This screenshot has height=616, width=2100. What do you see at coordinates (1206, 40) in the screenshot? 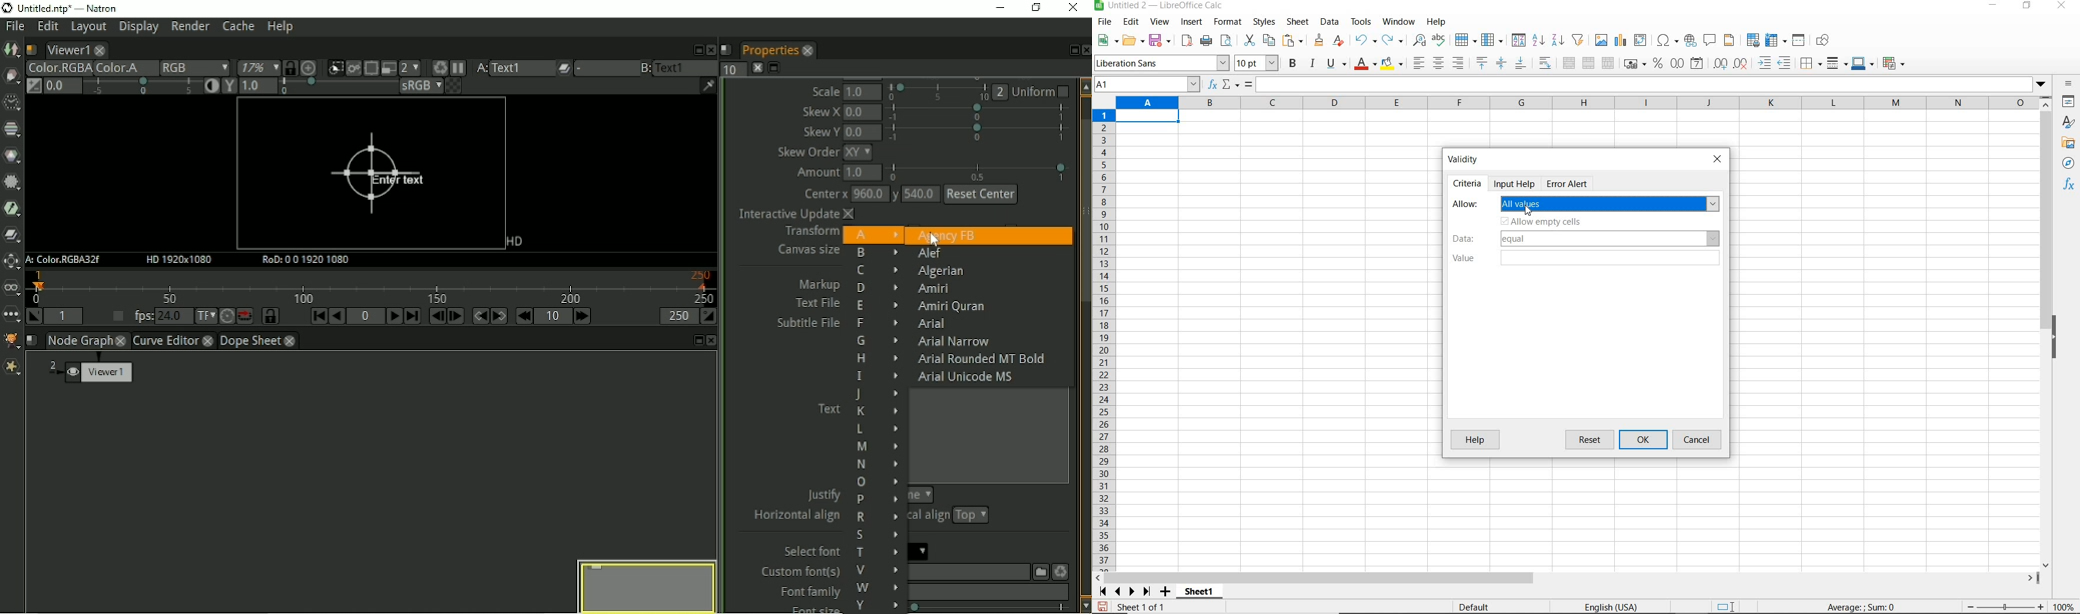
I see `print` at bounding box center [1206, 40].